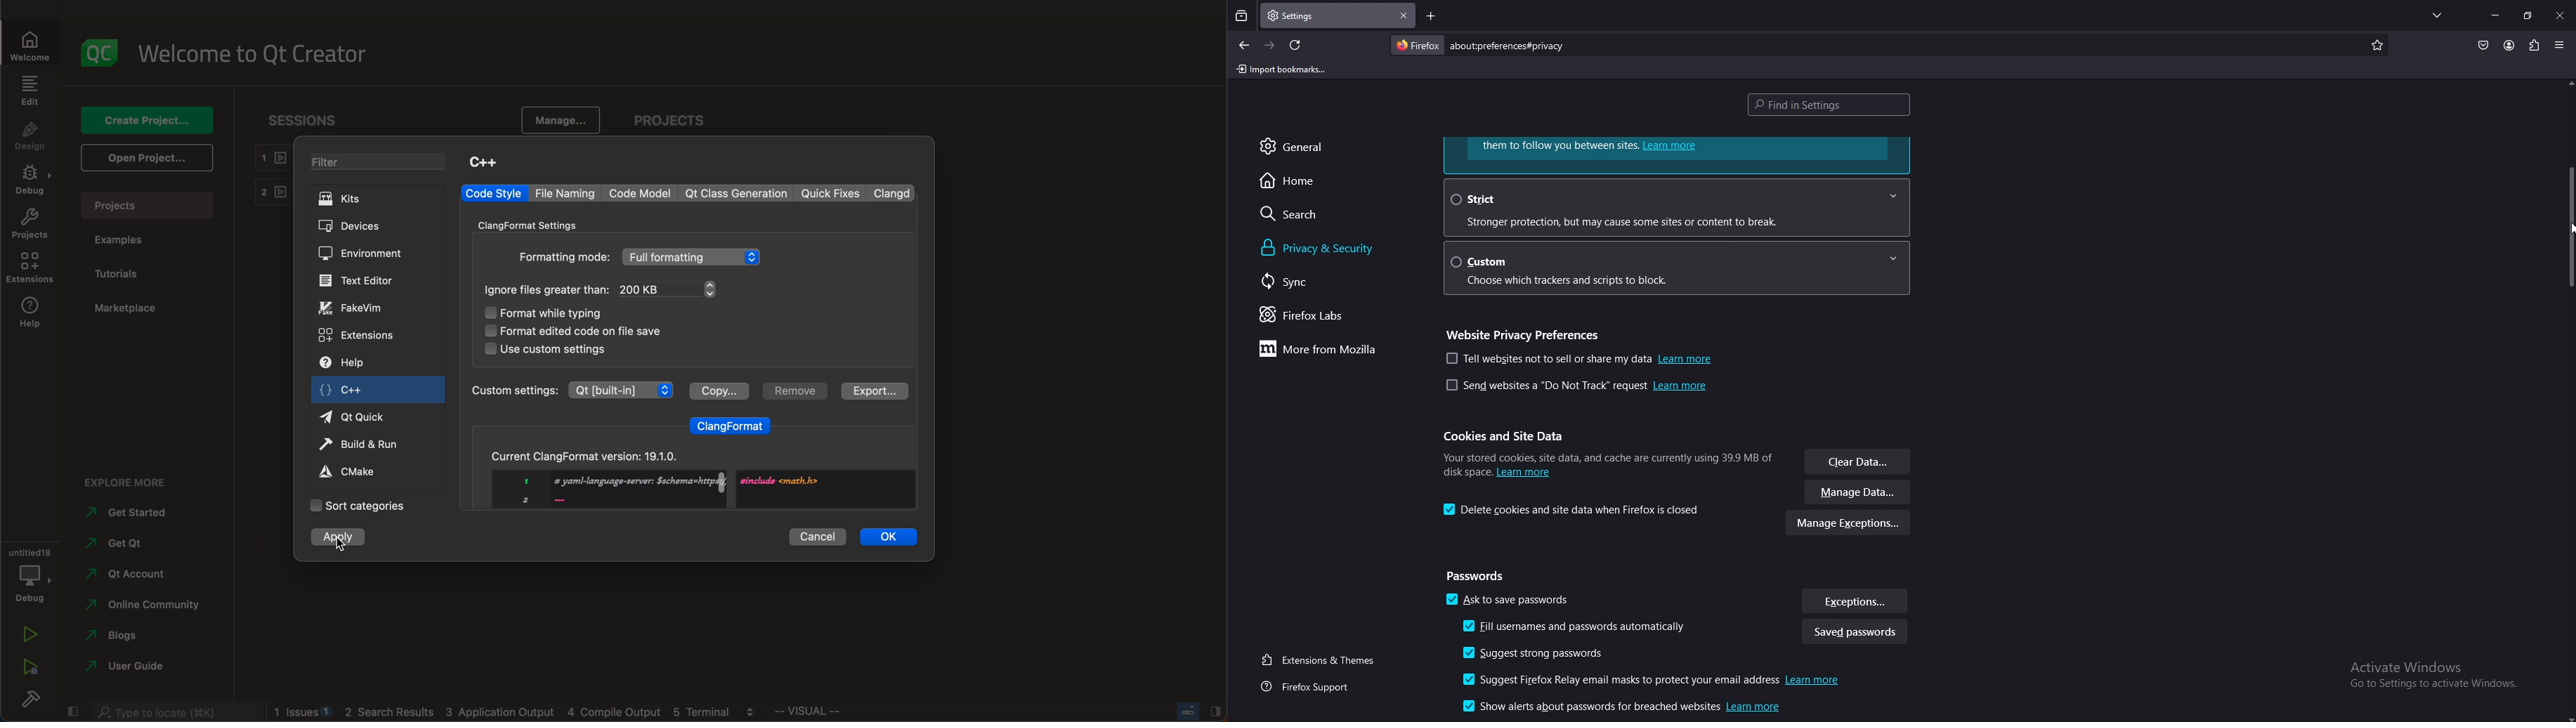  What do you see at coordinates (101, 52) in the screenshot?
I see `logo` at bounding box center [101, 52].